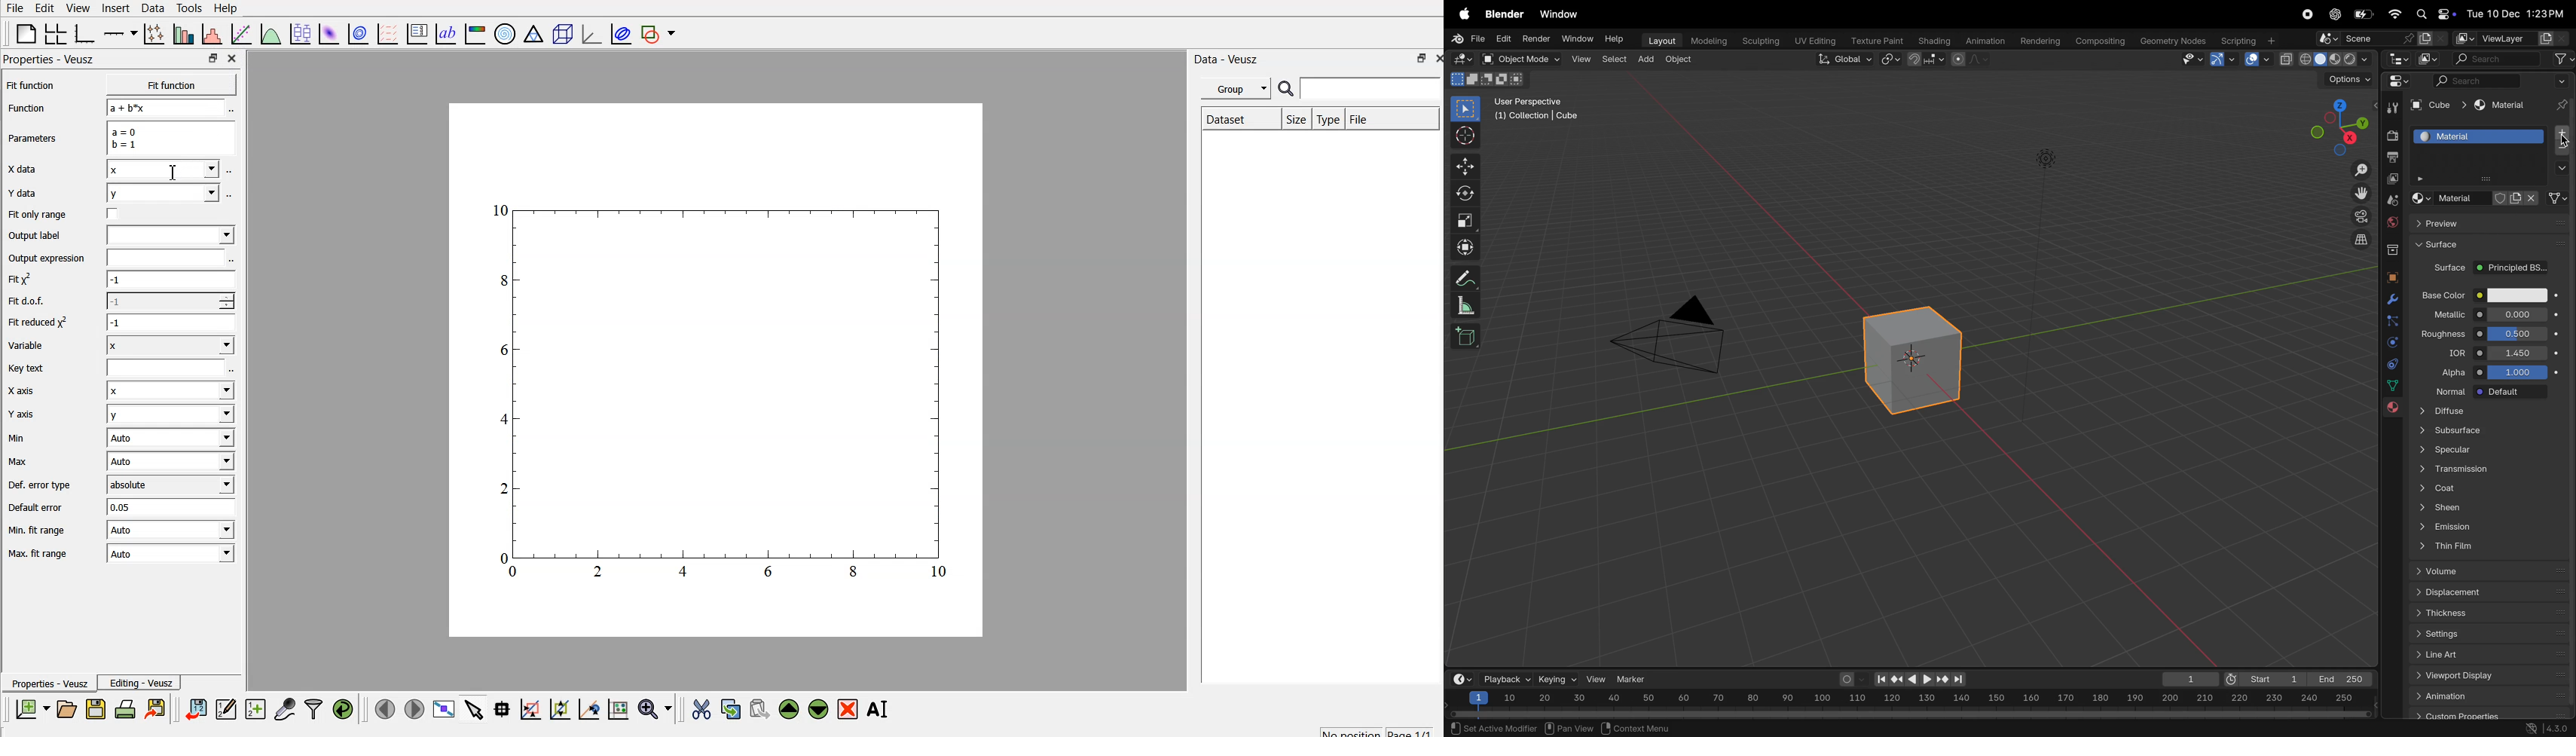 Image resolution: width=2576 pixels, height=756 pixels. I want to click on cune, so click(2437, 105).